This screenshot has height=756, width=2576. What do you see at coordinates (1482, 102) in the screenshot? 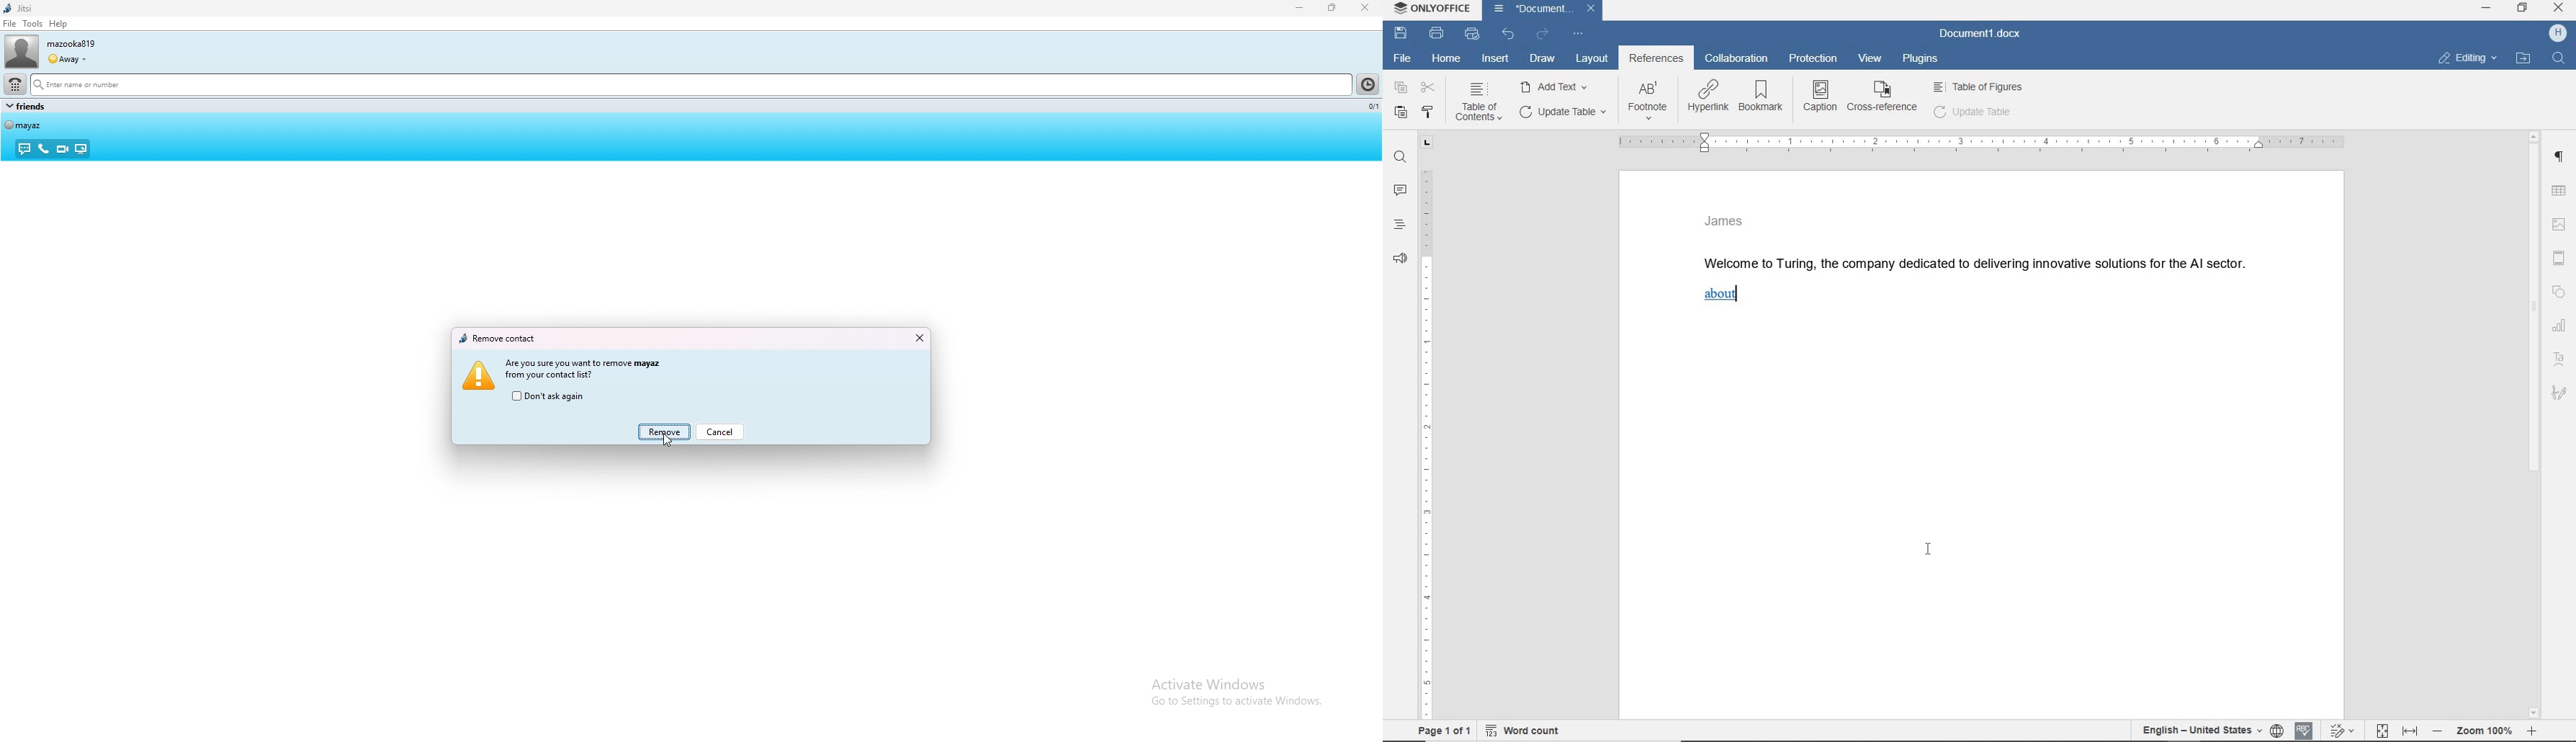
I see `TABLE OF CONTENTS` at bounding box center [1482, 102].